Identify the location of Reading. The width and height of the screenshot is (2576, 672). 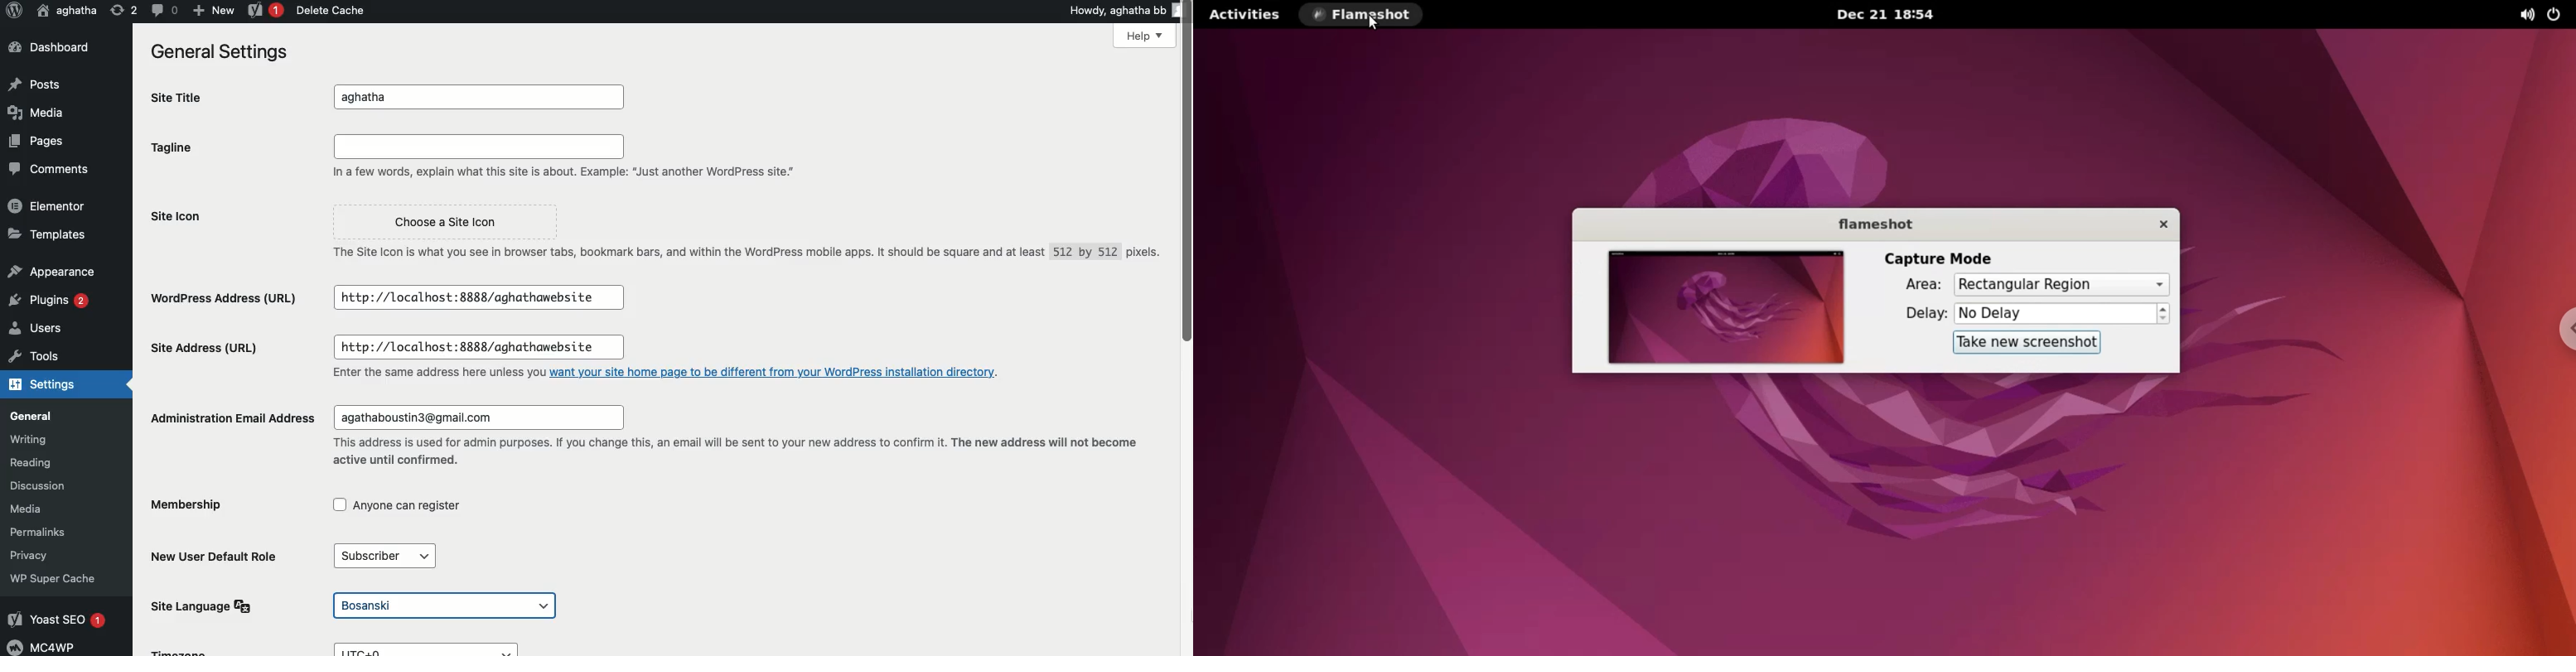
(48, 463).